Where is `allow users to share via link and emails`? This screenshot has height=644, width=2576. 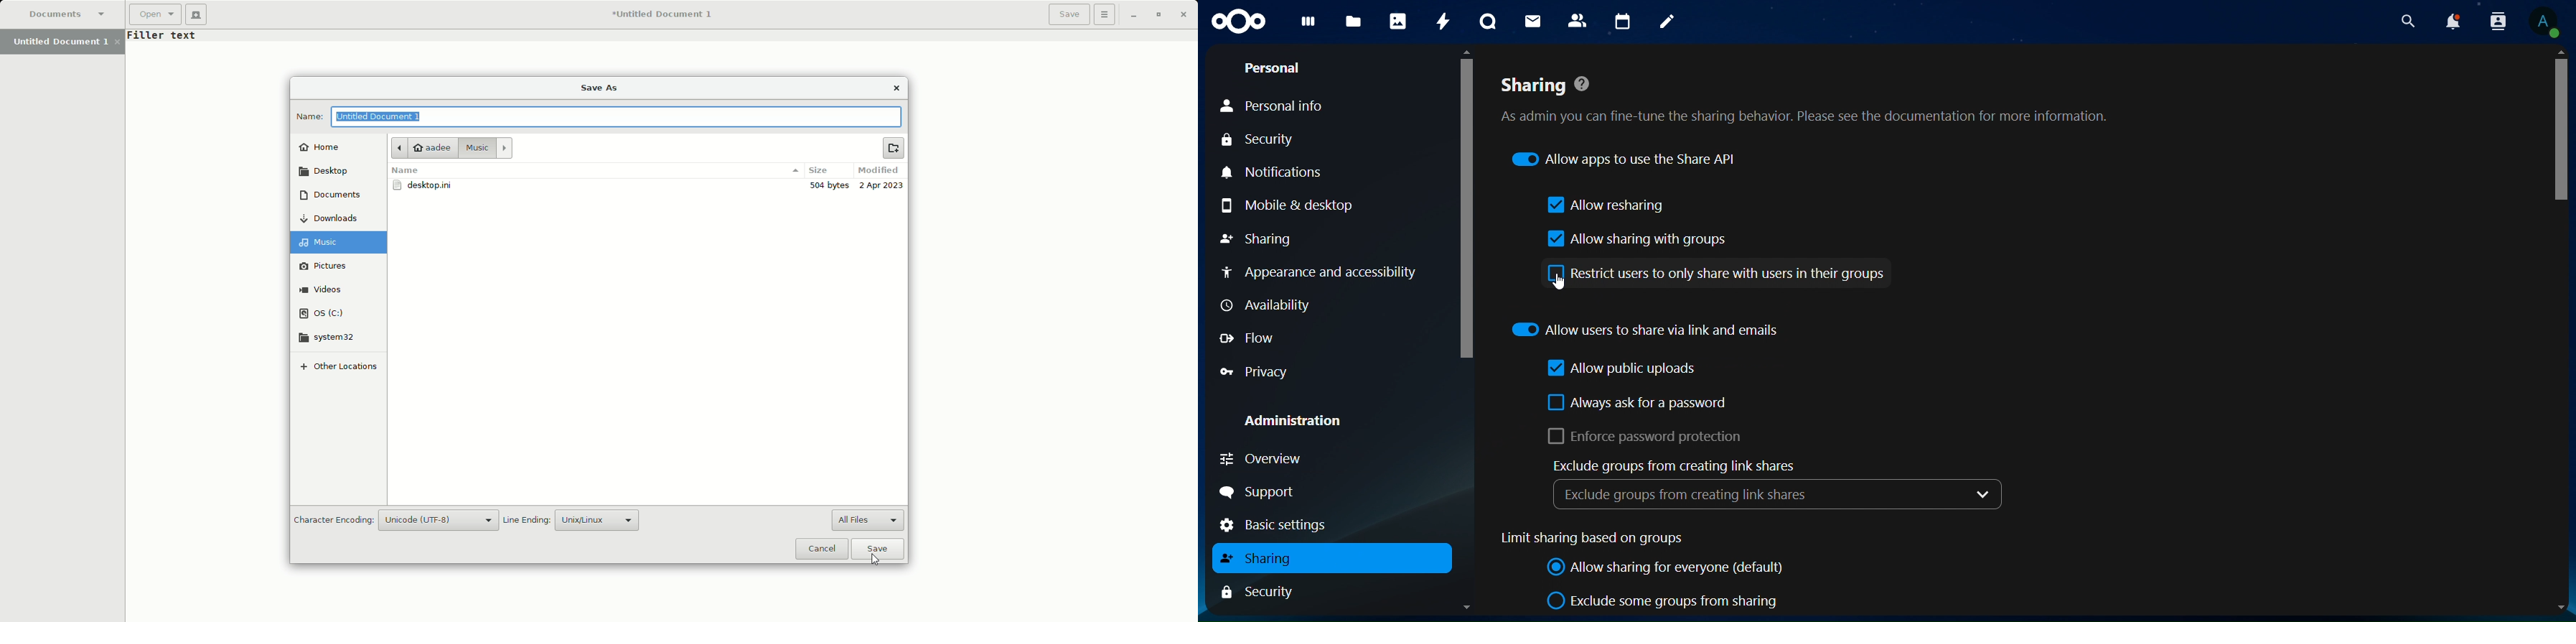
allow users to share via link and emails is located at coordinates (1645, 329).